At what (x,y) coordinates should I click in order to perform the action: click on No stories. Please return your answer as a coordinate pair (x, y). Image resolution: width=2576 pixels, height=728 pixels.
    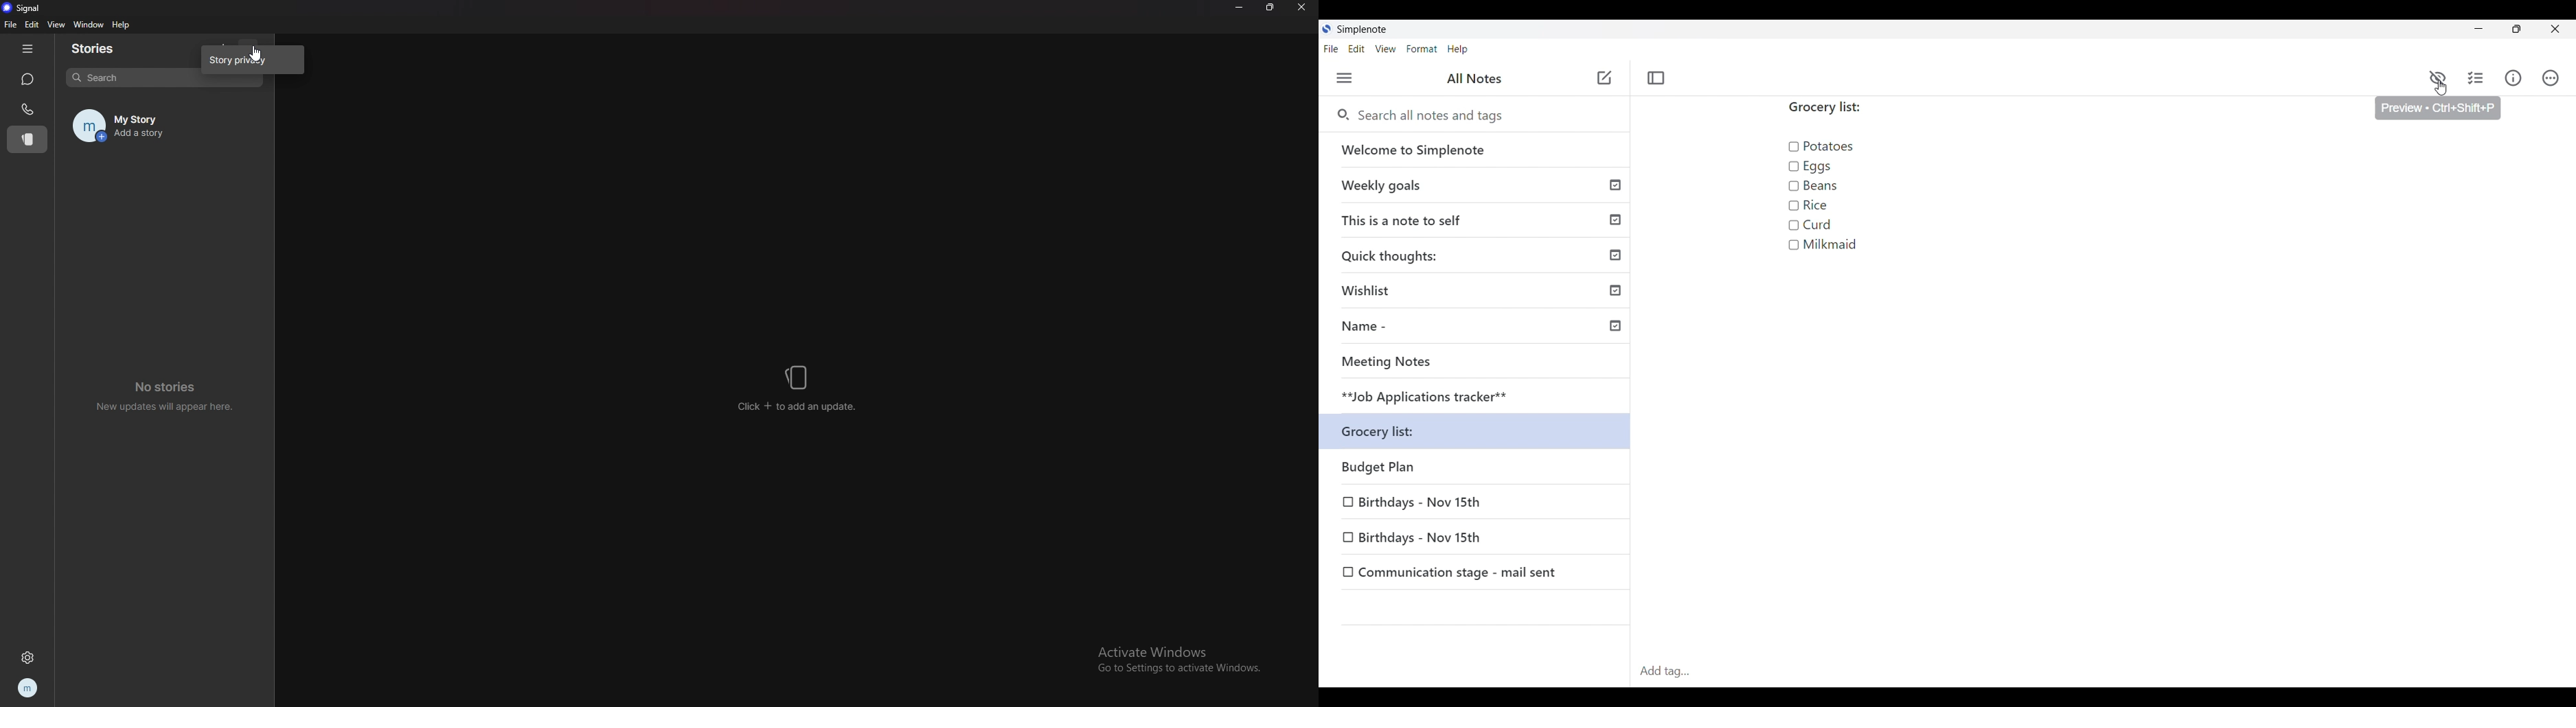
    Looking at the image, I should click on (170, 386).